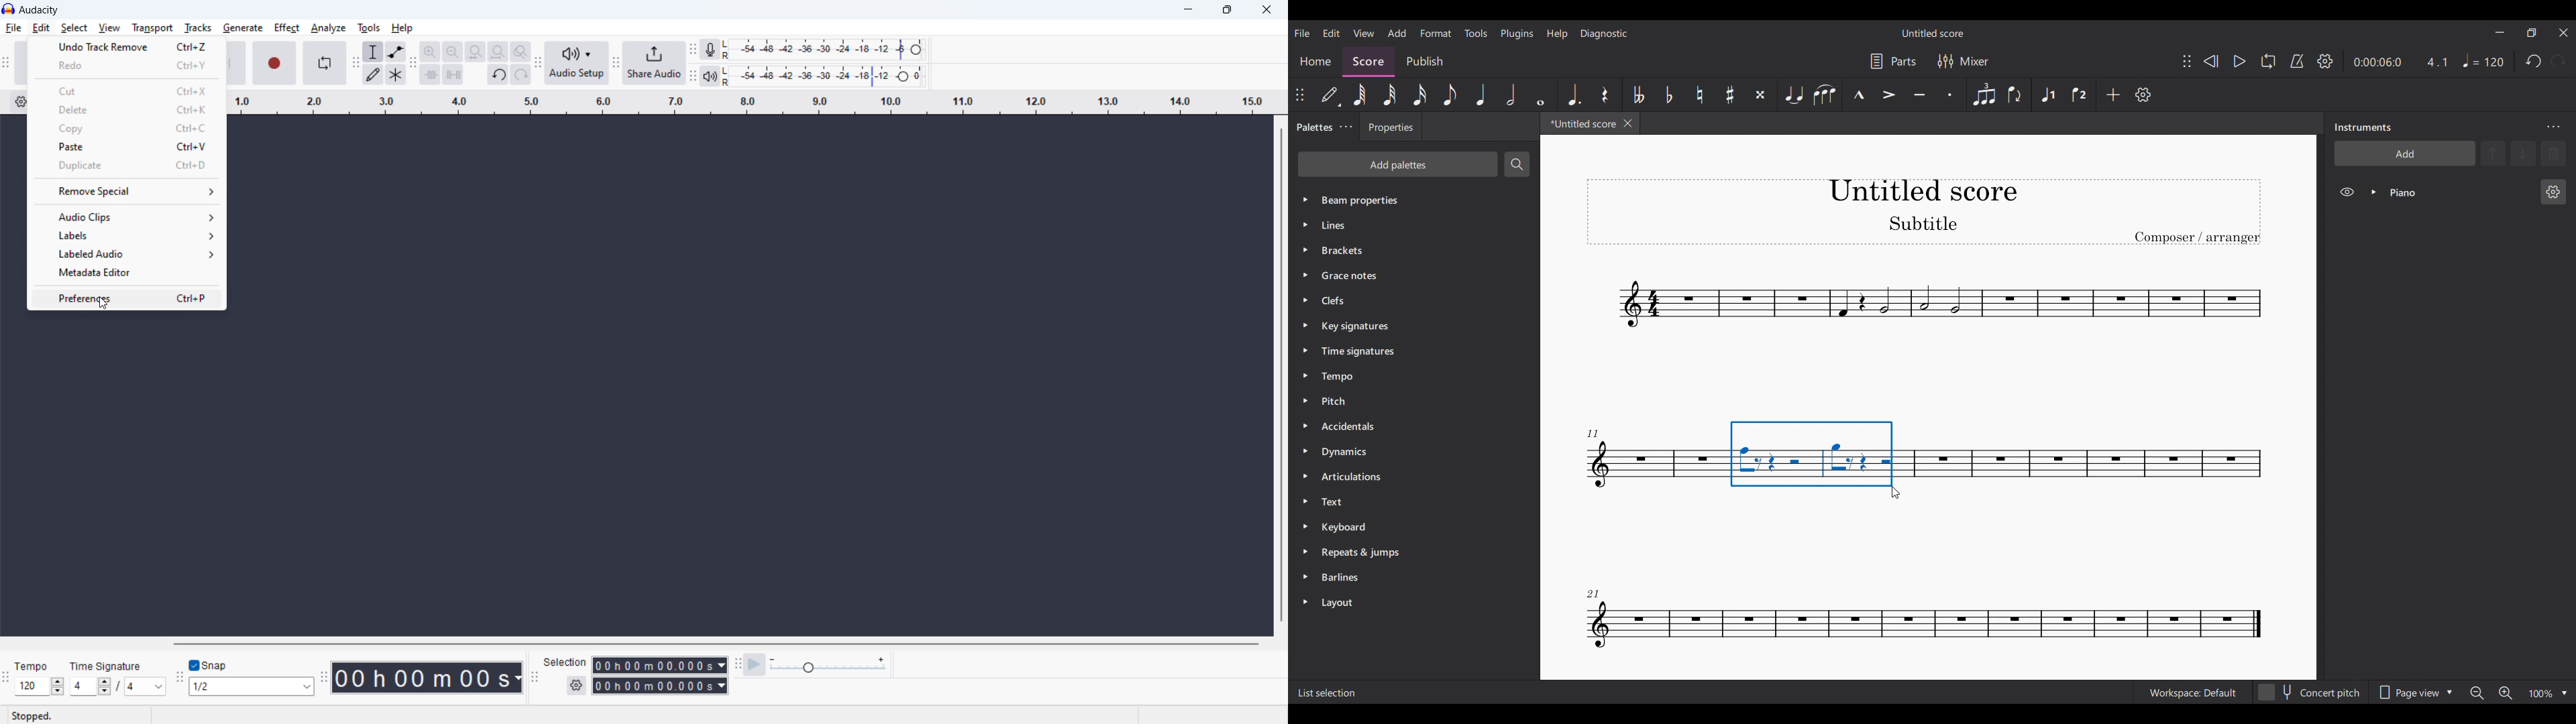 This screenshot has height=728, width=2576. What do you see at coordinates (126, 166) in the screenshot?
I see `duplicate` at bounding box center [126, 166].